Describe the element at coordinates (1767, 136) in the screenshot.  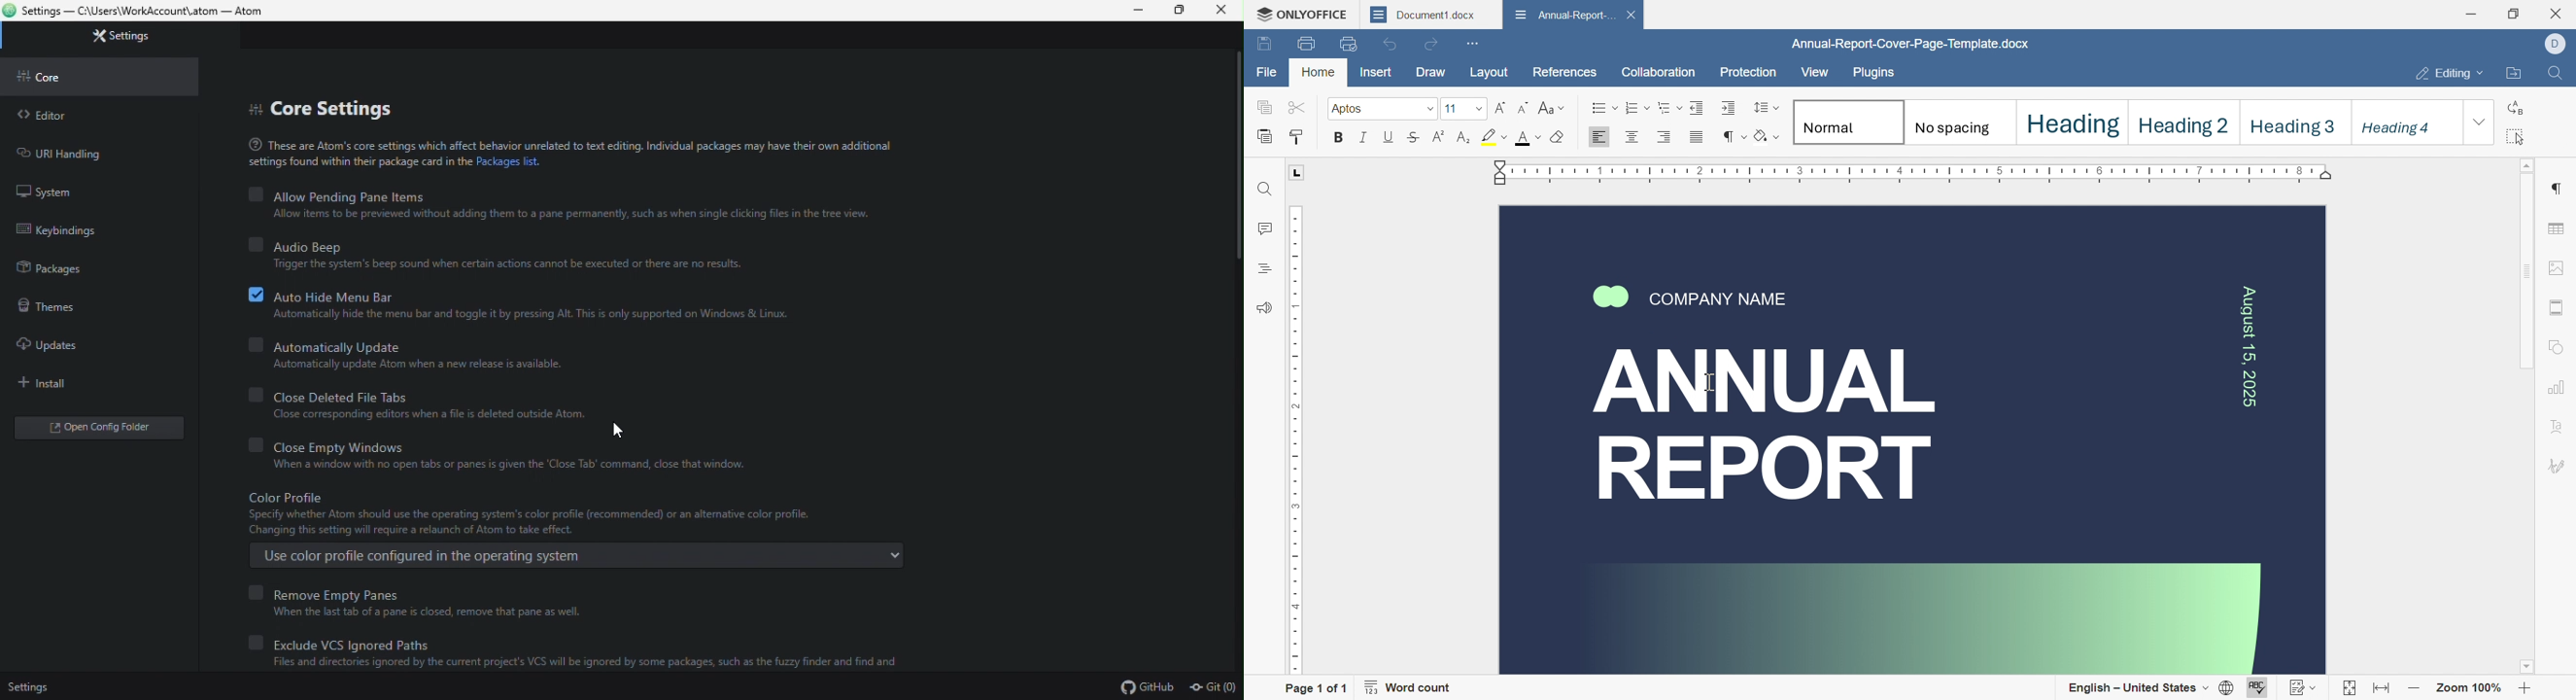
I see `shading` at that location.